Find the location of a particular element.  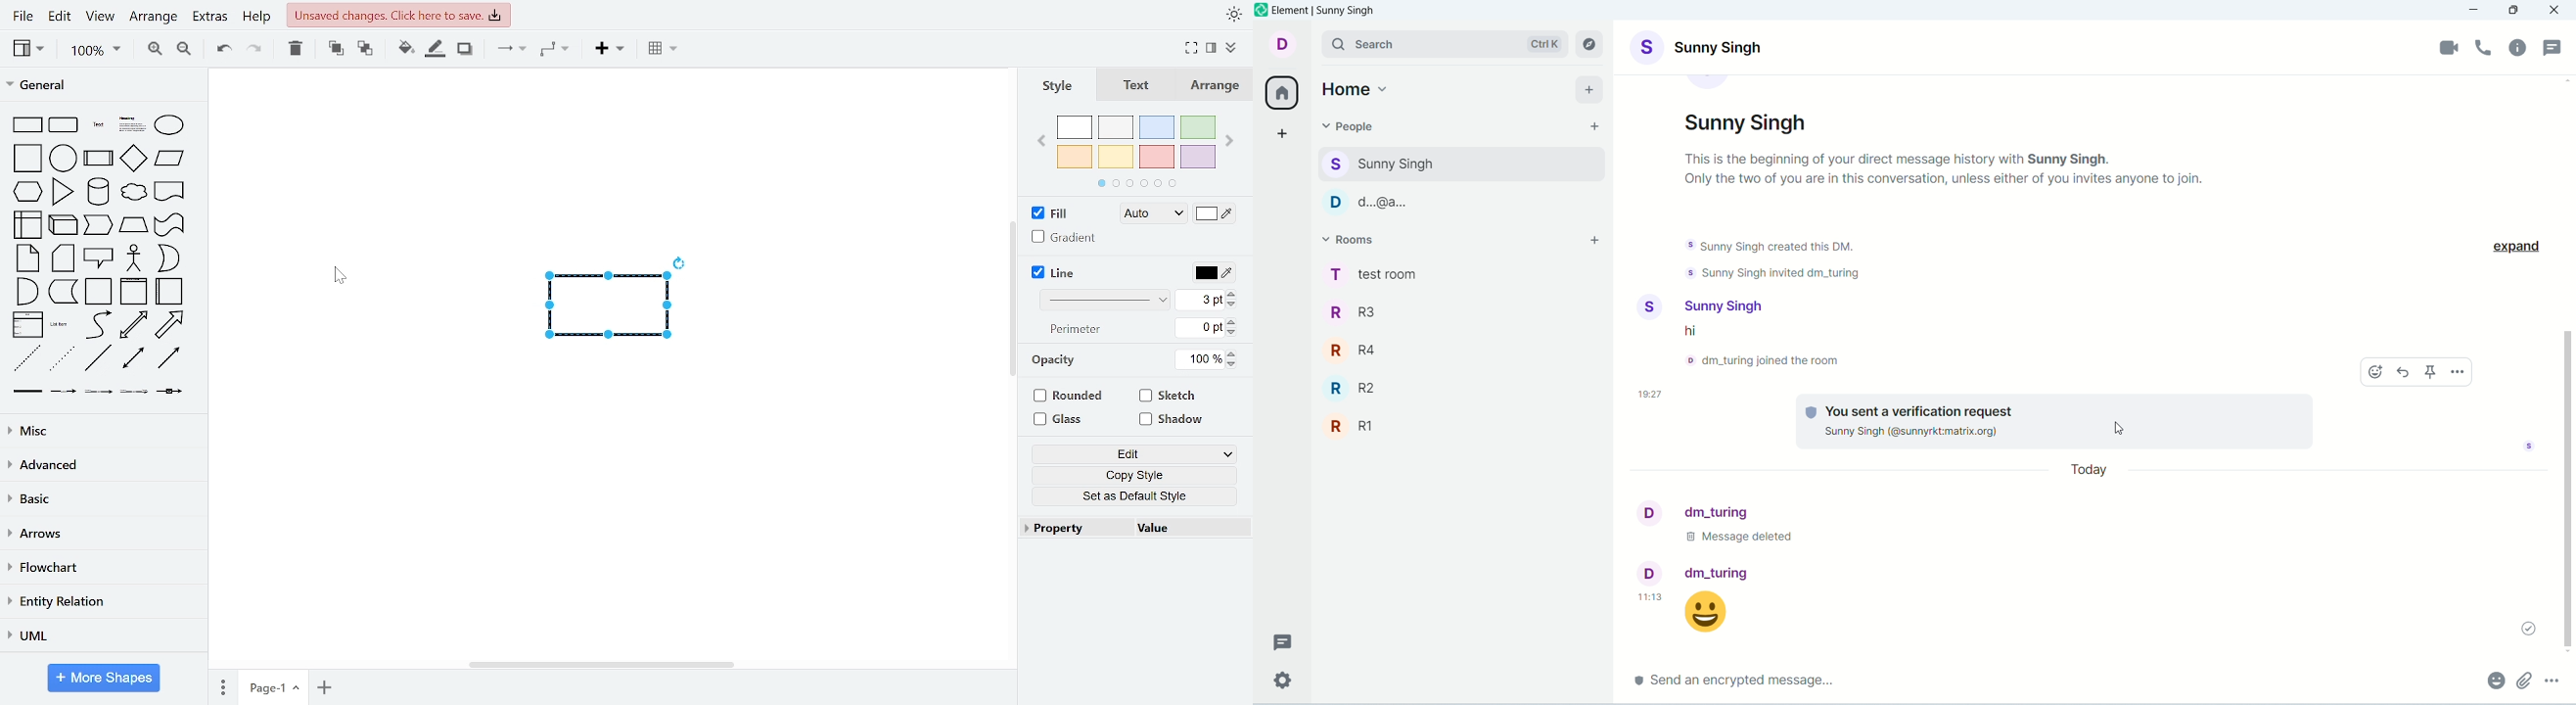

view is located at coordinates (103, 15).